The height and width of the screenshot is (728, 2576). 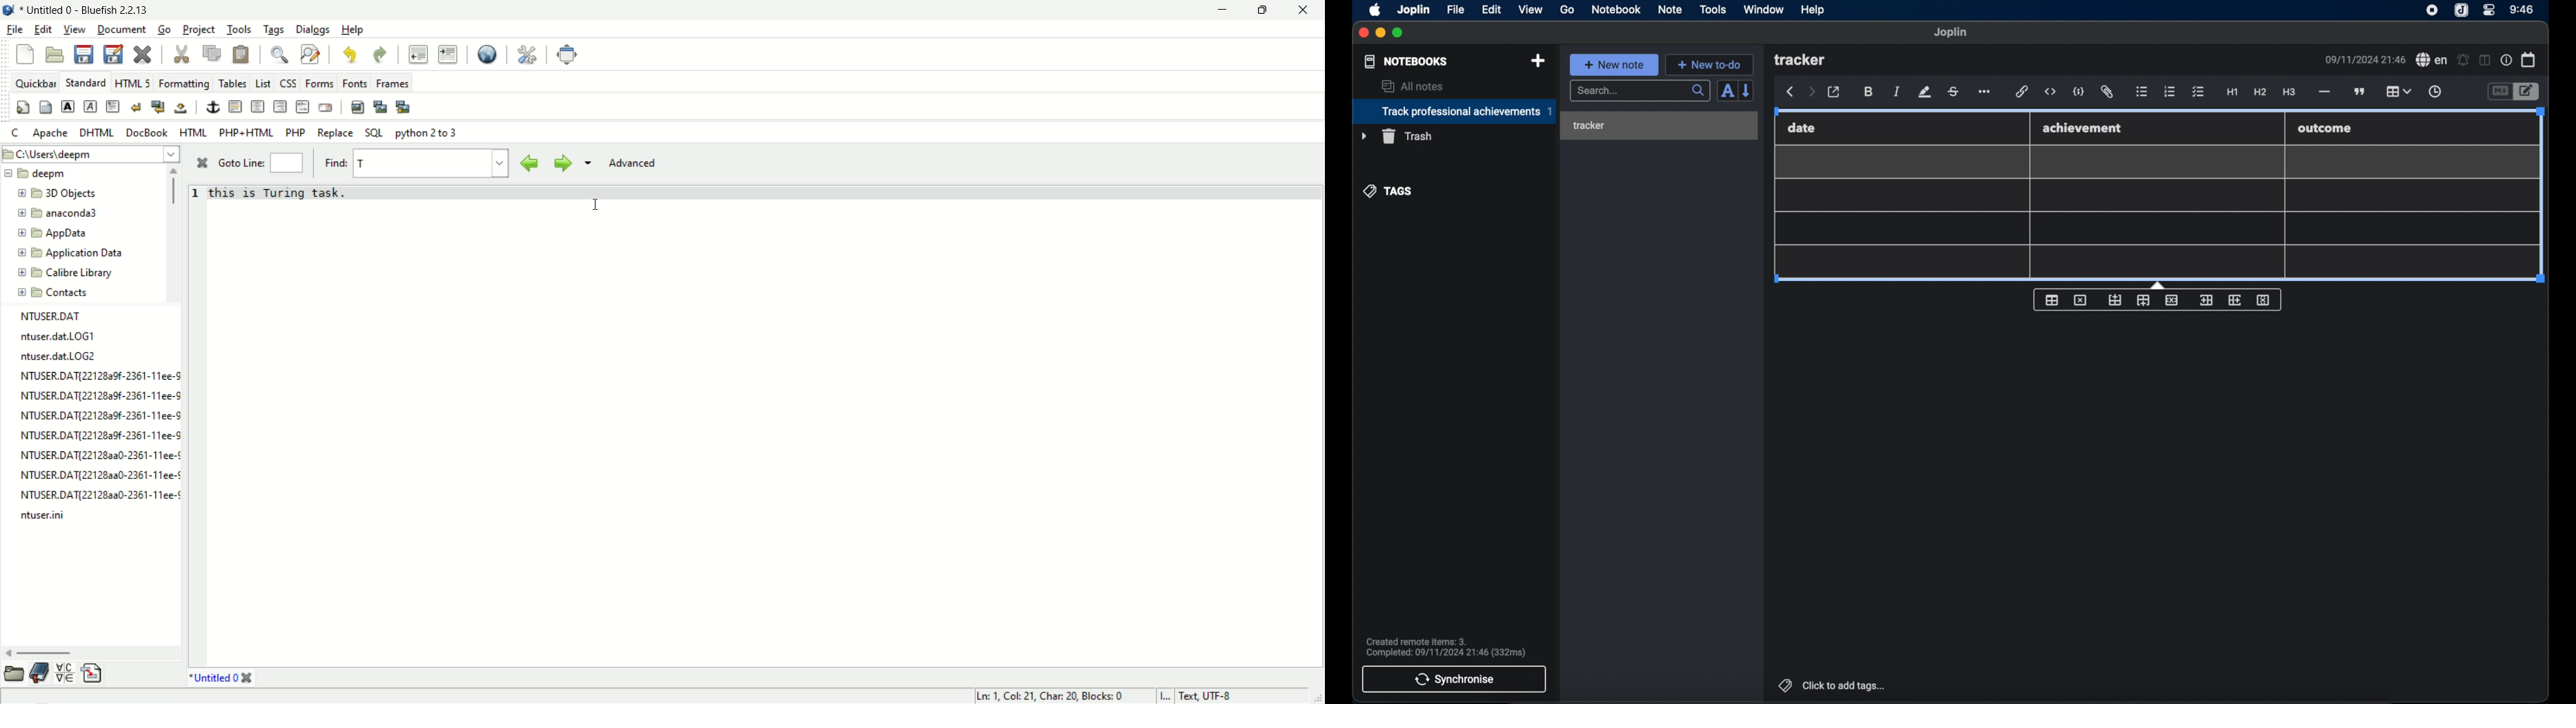 What do you see at coordinates (1414, 9) in the screenshot?
I see `joplin` at bounding box center [1414, 9].